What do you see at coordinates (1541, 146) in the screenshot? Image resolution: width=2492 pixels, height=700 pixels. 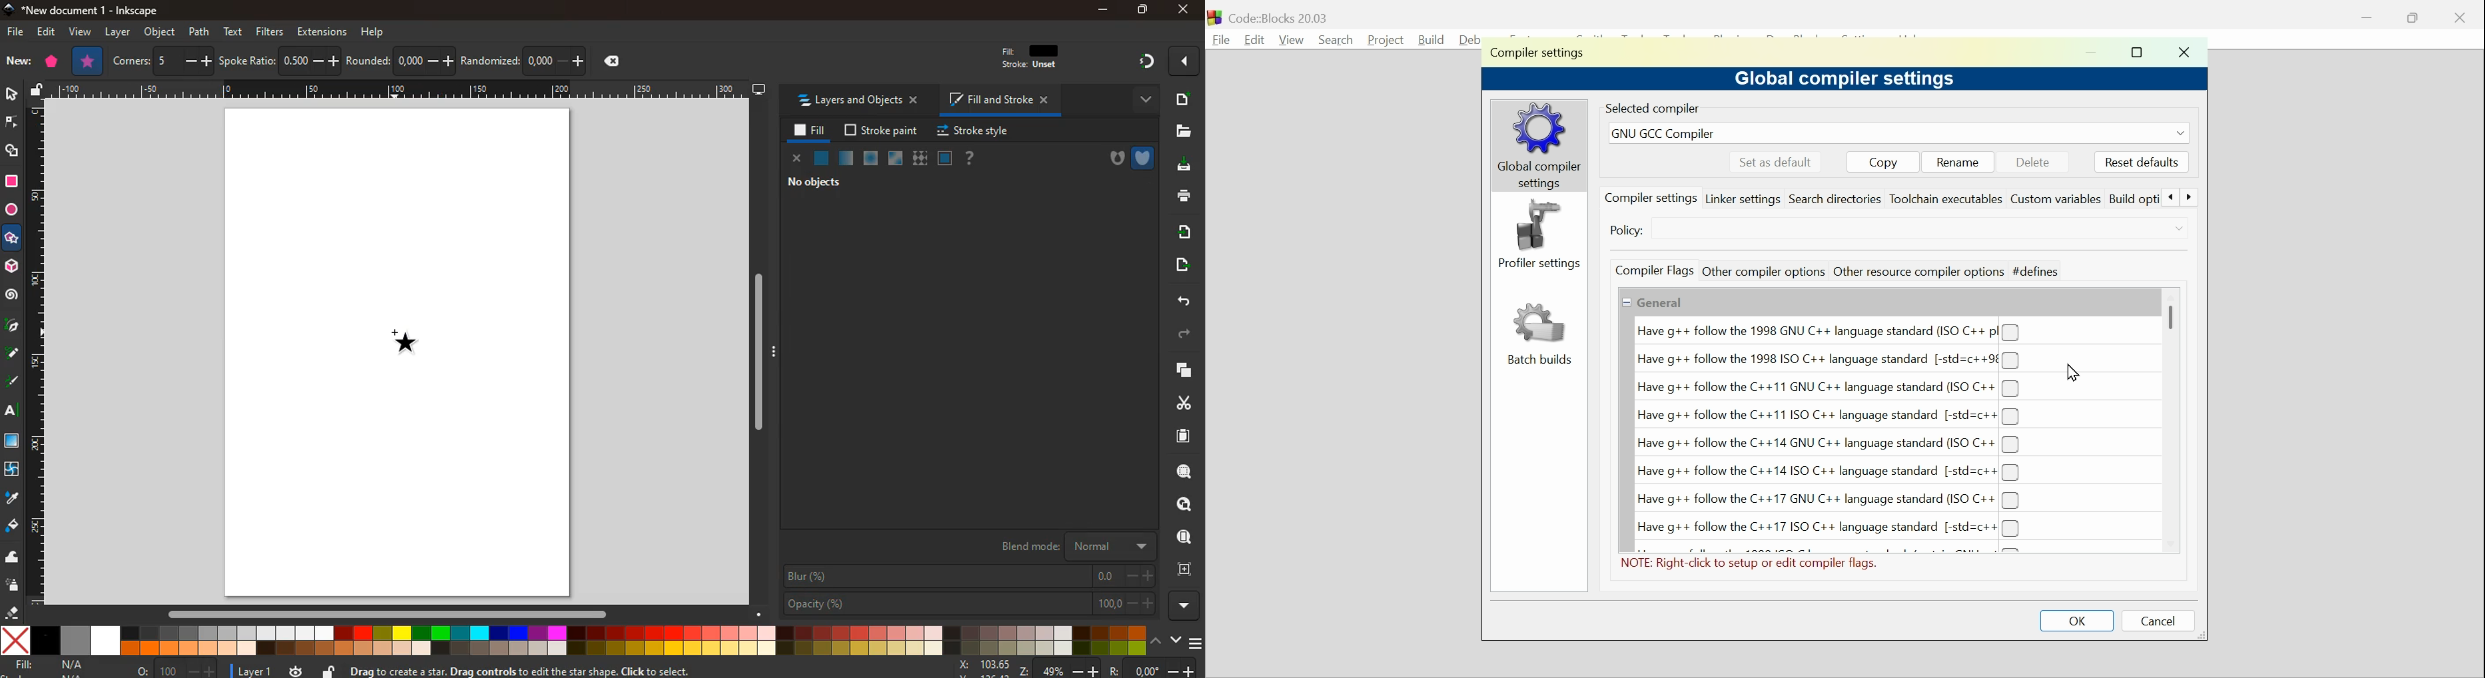 I see `global compilers settings` at bounding box center [1541, 146].